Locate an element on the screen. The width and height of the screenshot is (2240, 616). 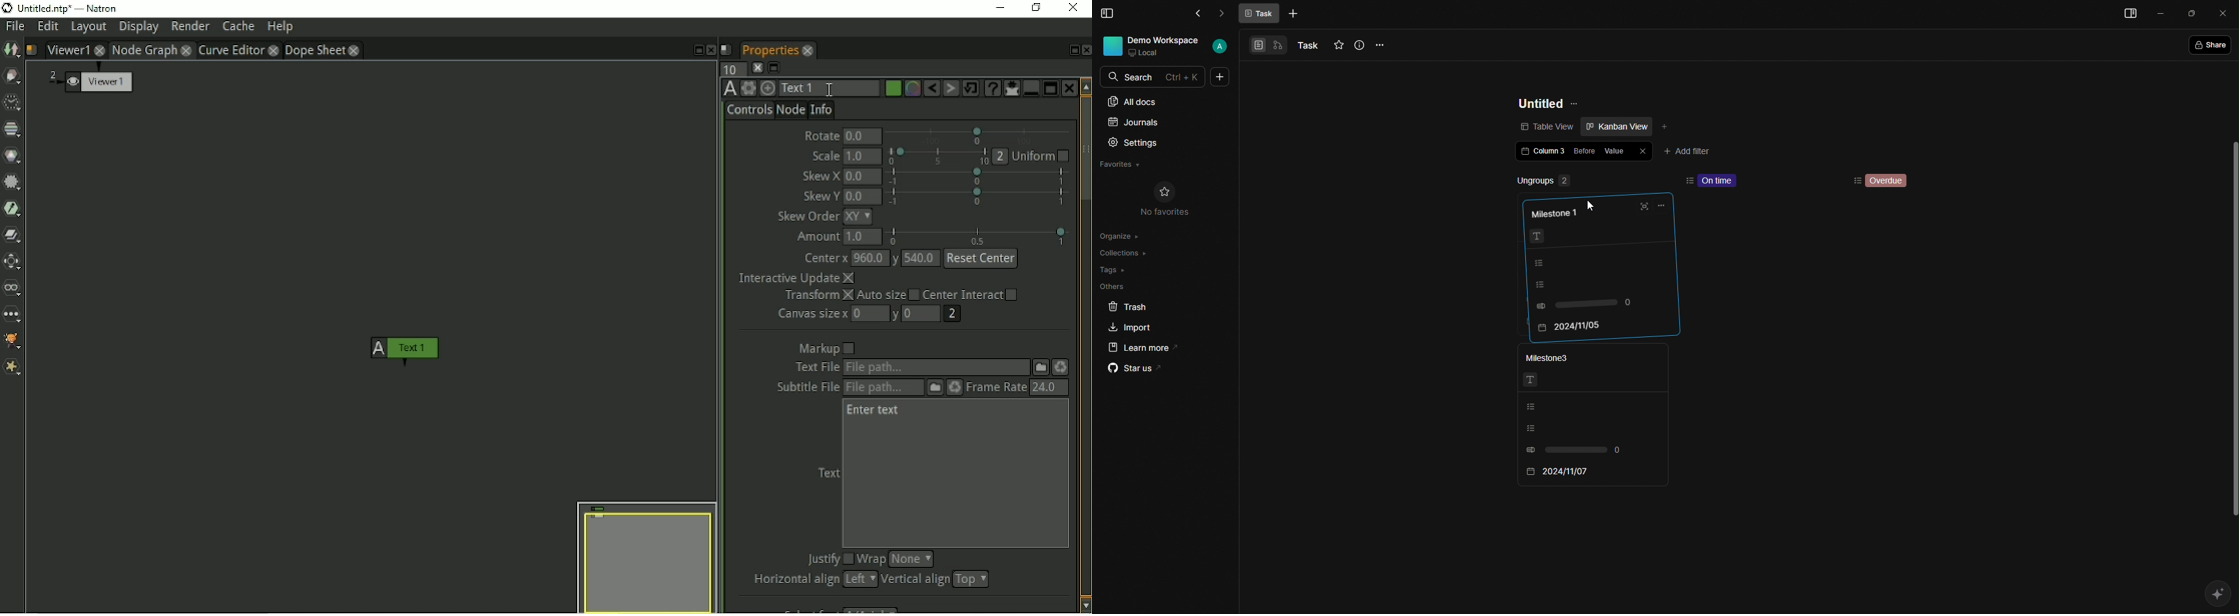
View 2 is located at coordinates (1277, 47).